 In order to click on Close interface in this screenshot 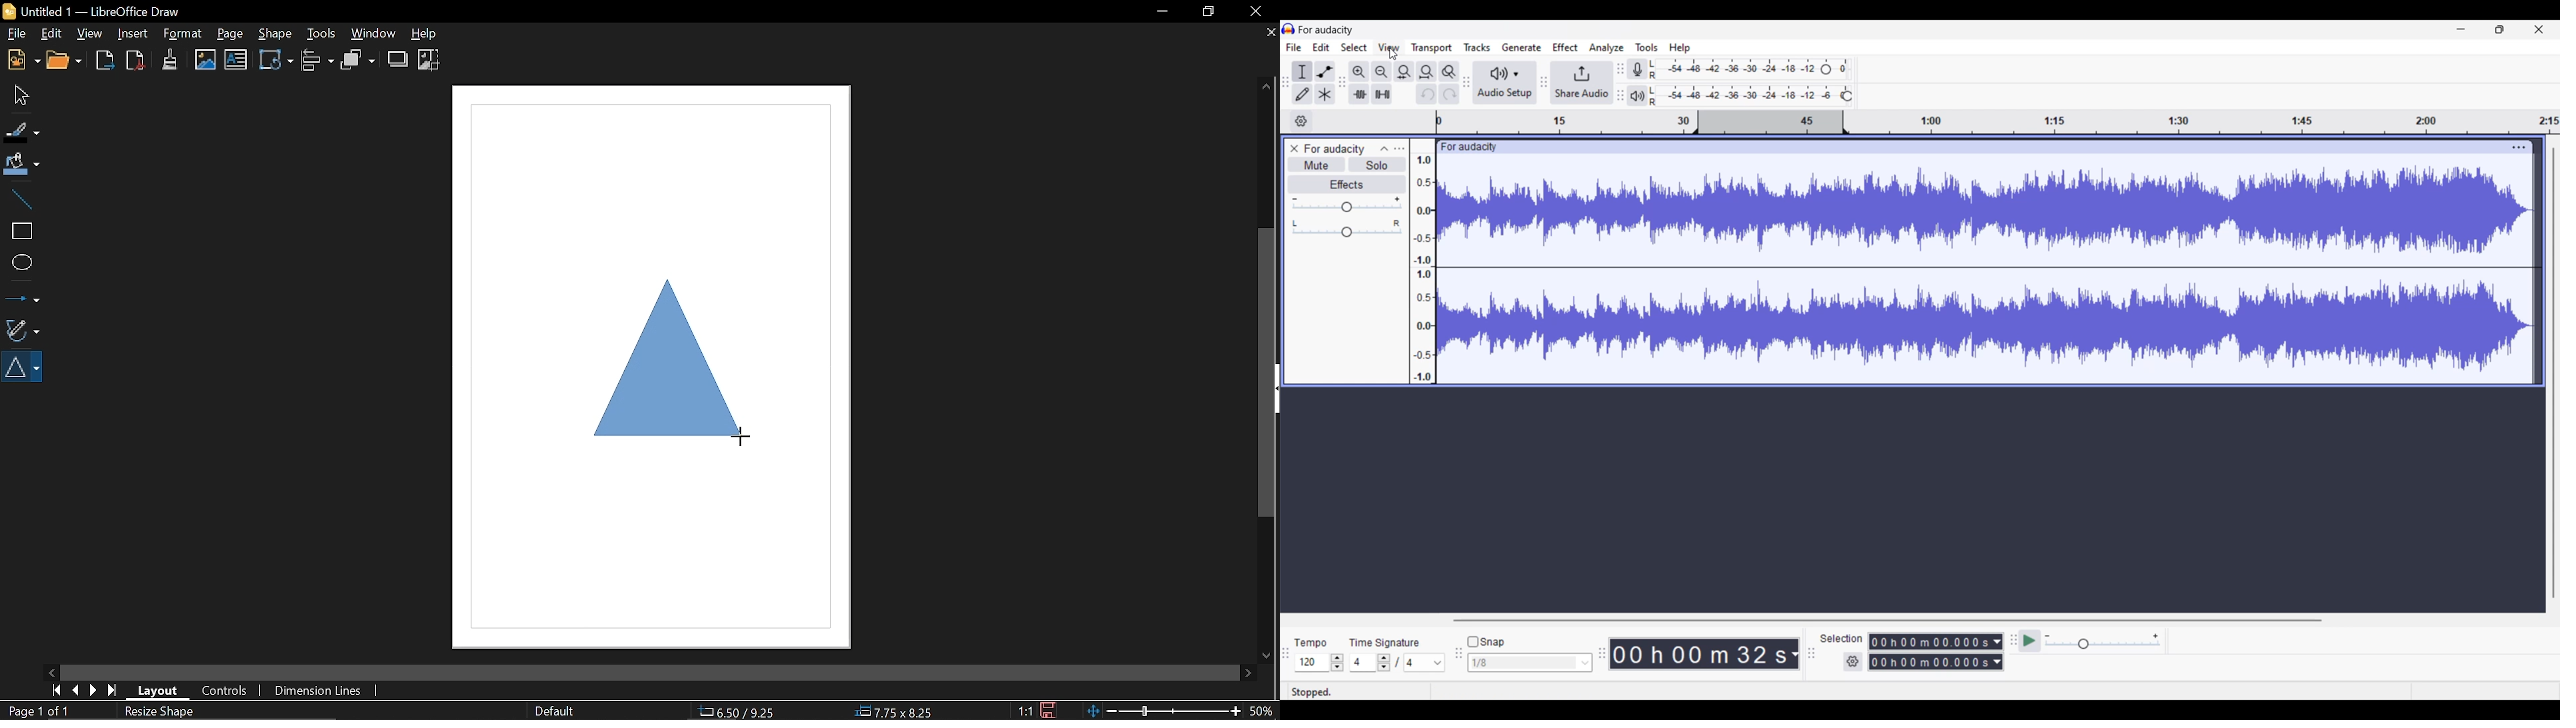, I will do `click(2539, 29)`.